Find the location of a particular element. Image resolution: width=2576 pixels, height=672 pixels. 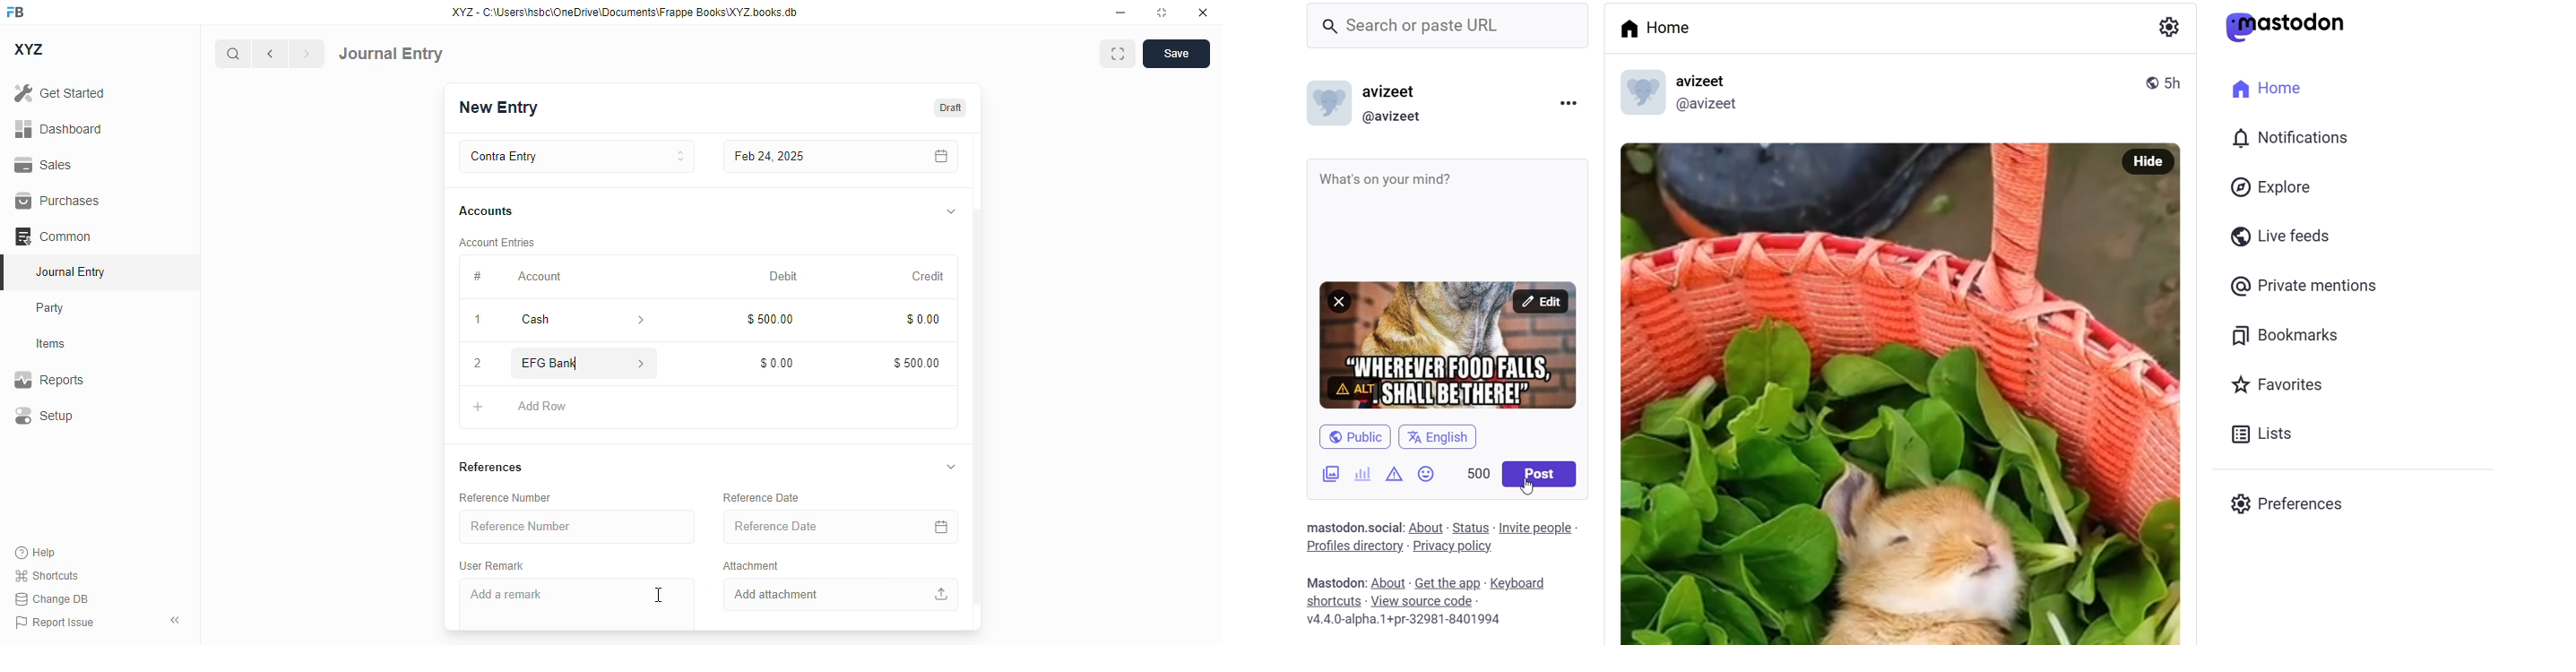

add a remark is located at coordinates (578, 604).